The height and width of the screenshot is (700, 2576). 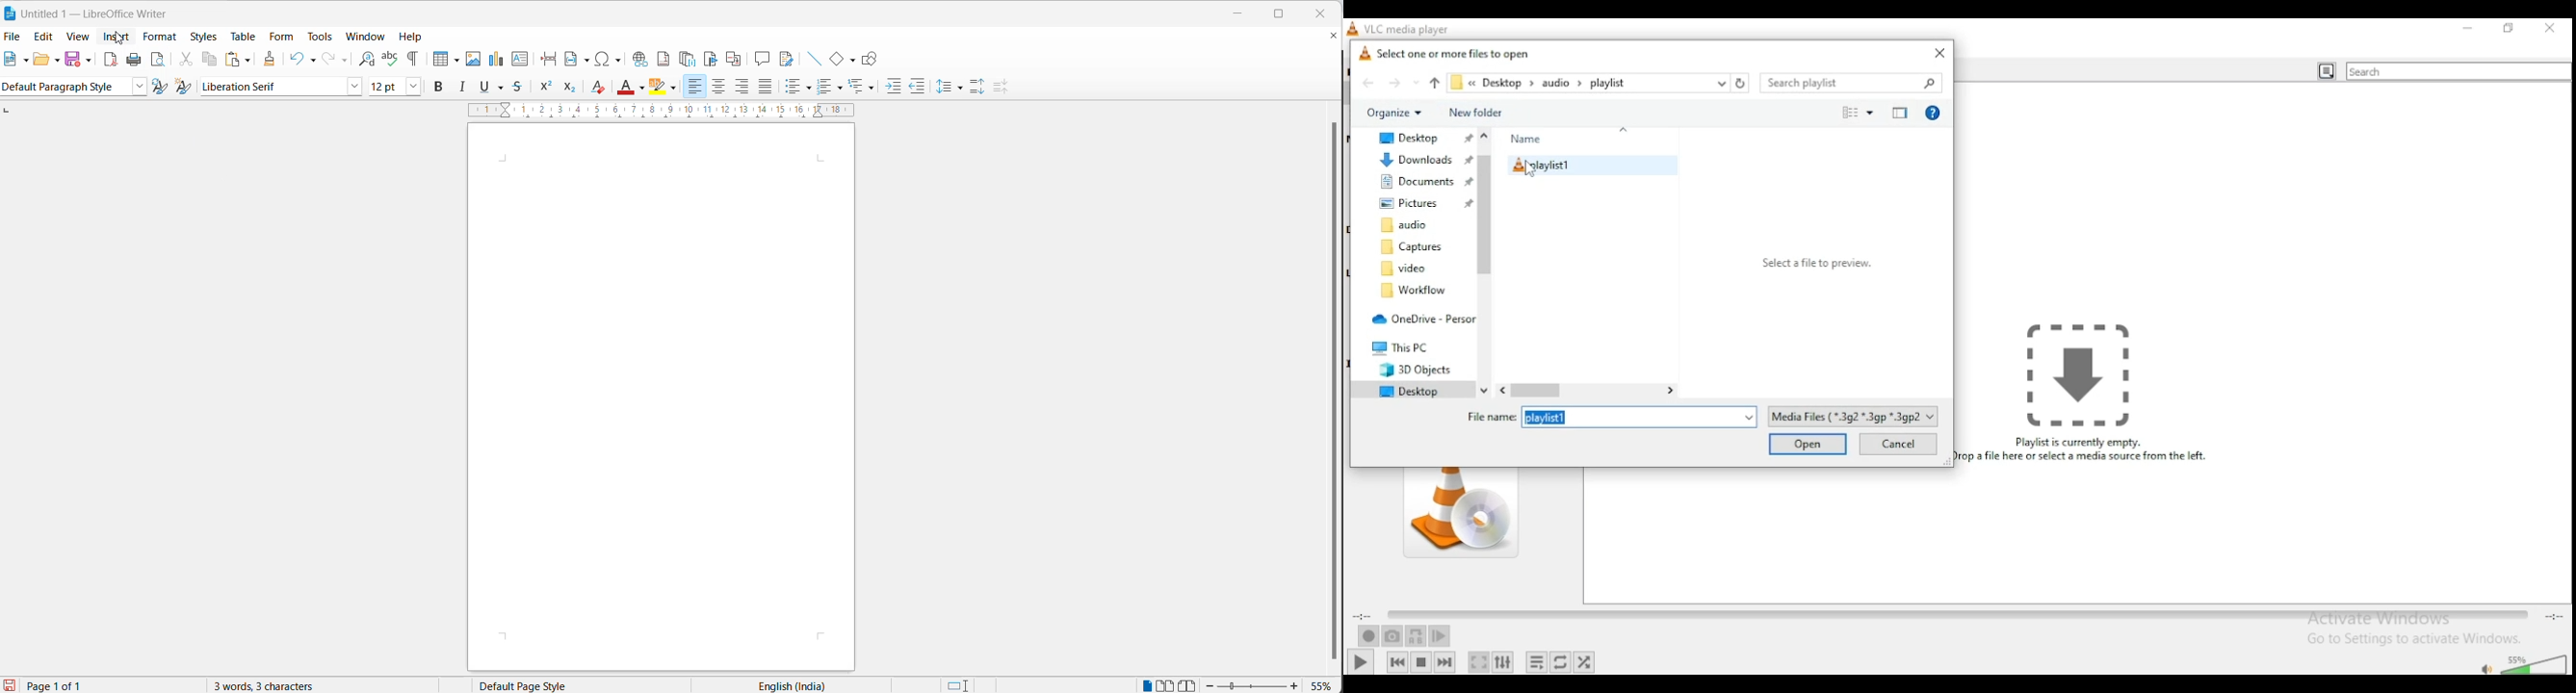 What do you see at coordinates (353, 87) in the screenshot?
I see `font name options` at bounding box center [353, 87].